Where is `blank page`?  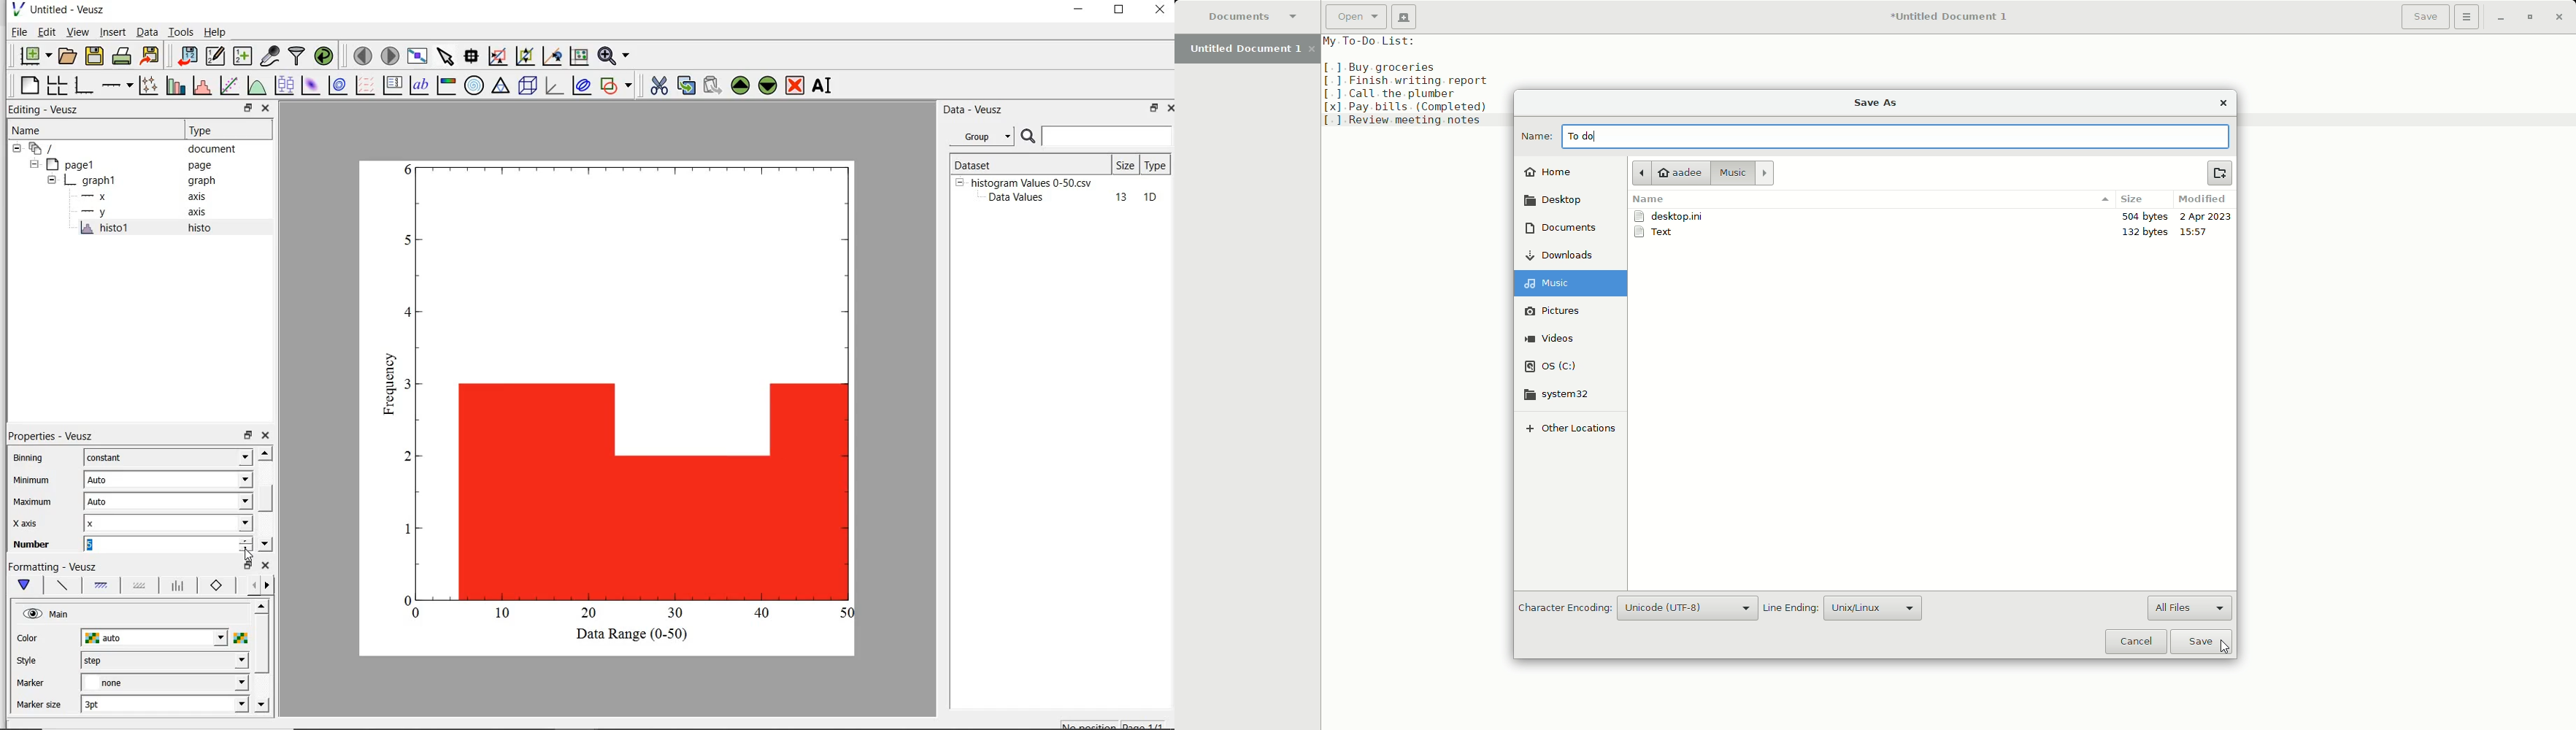 blank page is located at coordinates (30, 85).